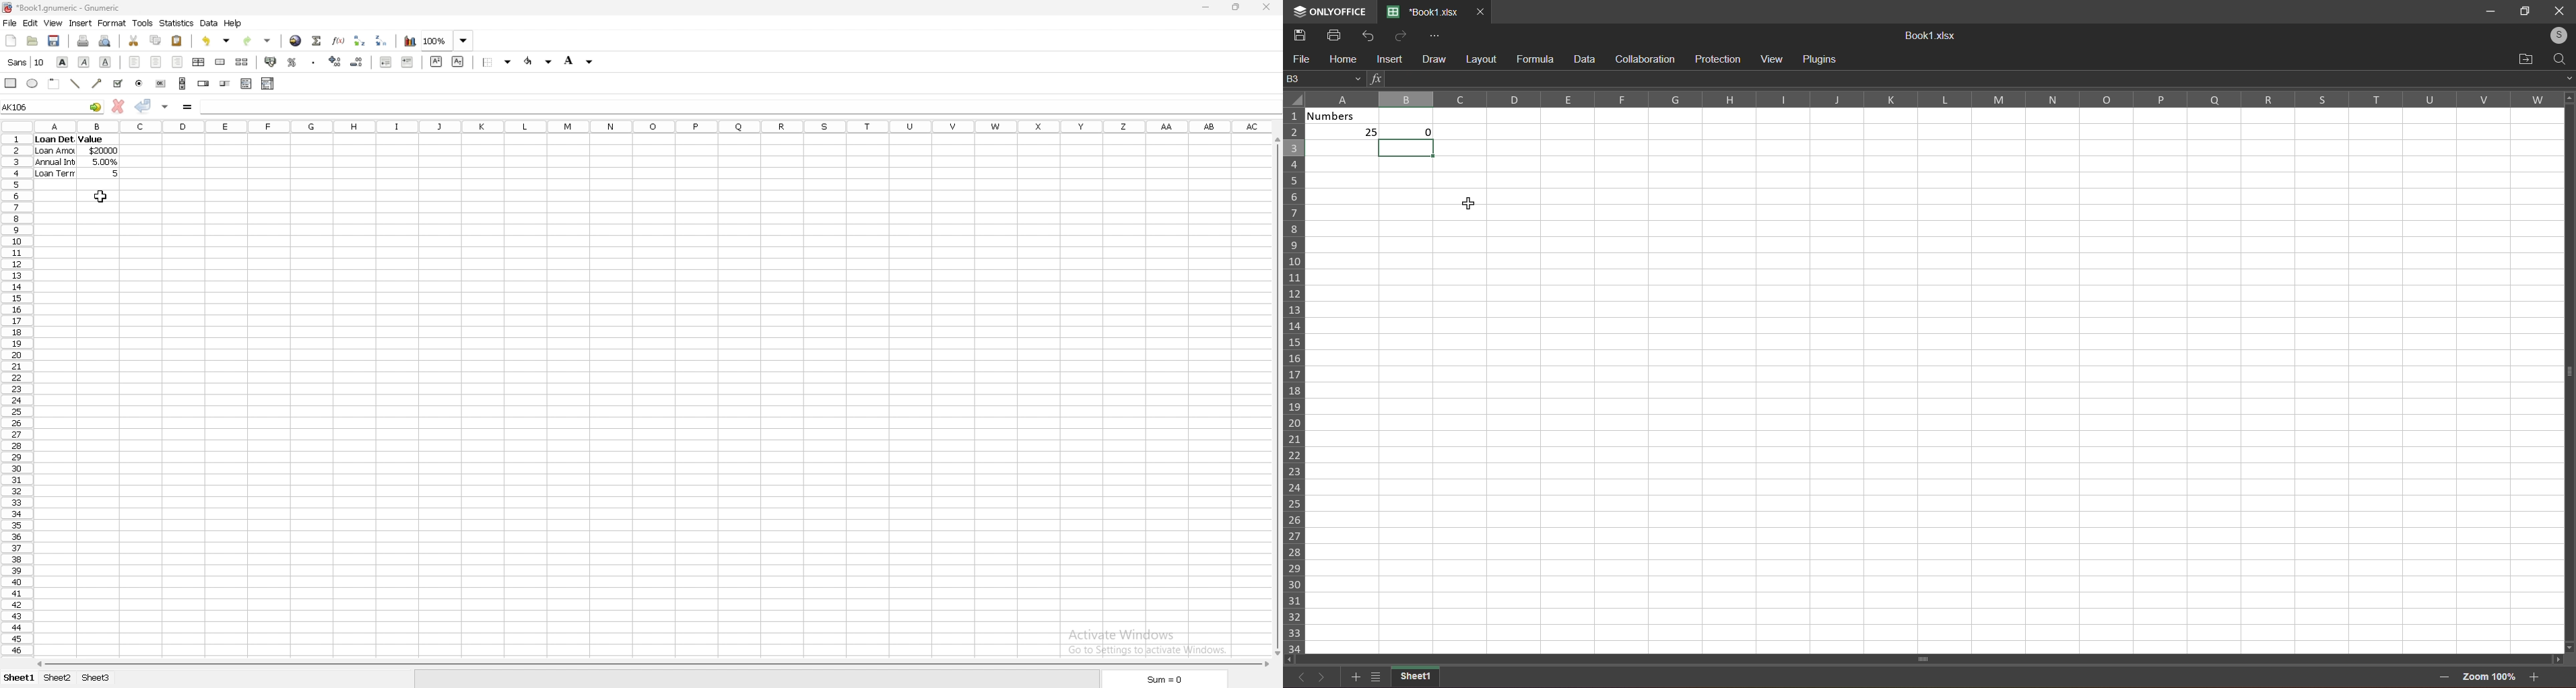  I want to click on foreground, so click(539, 61).